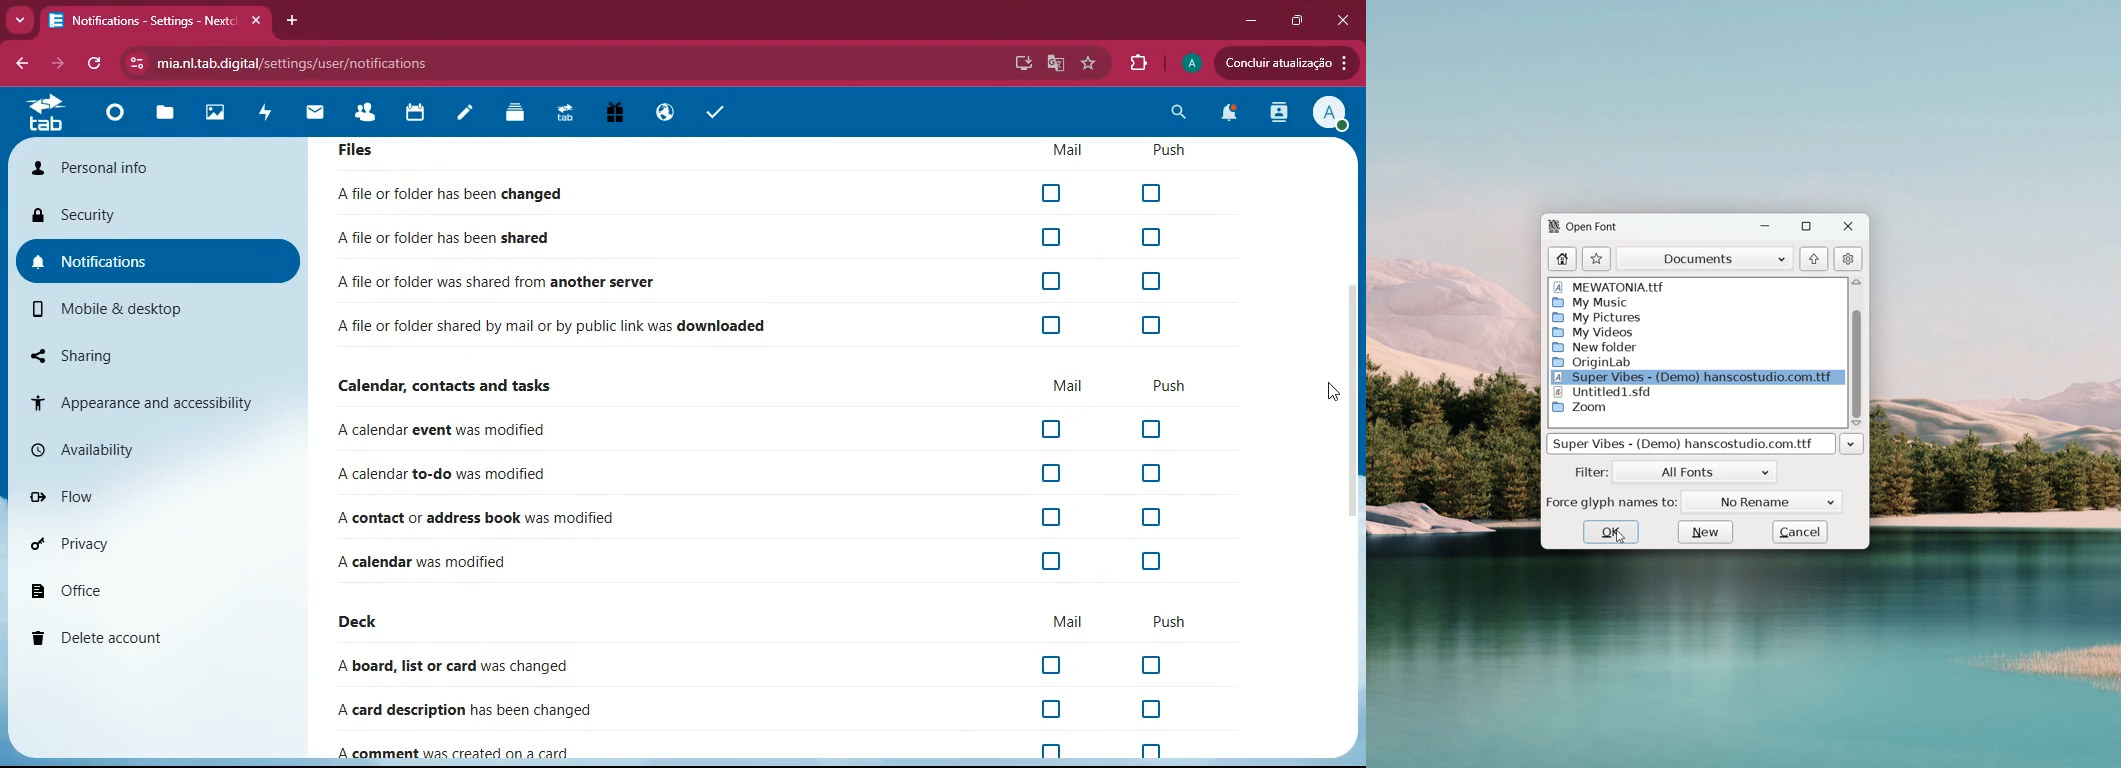  What do you see at coordinates (1092, 65) in the screenshot?
I see `favourite` at bounding box center [1092, 65].